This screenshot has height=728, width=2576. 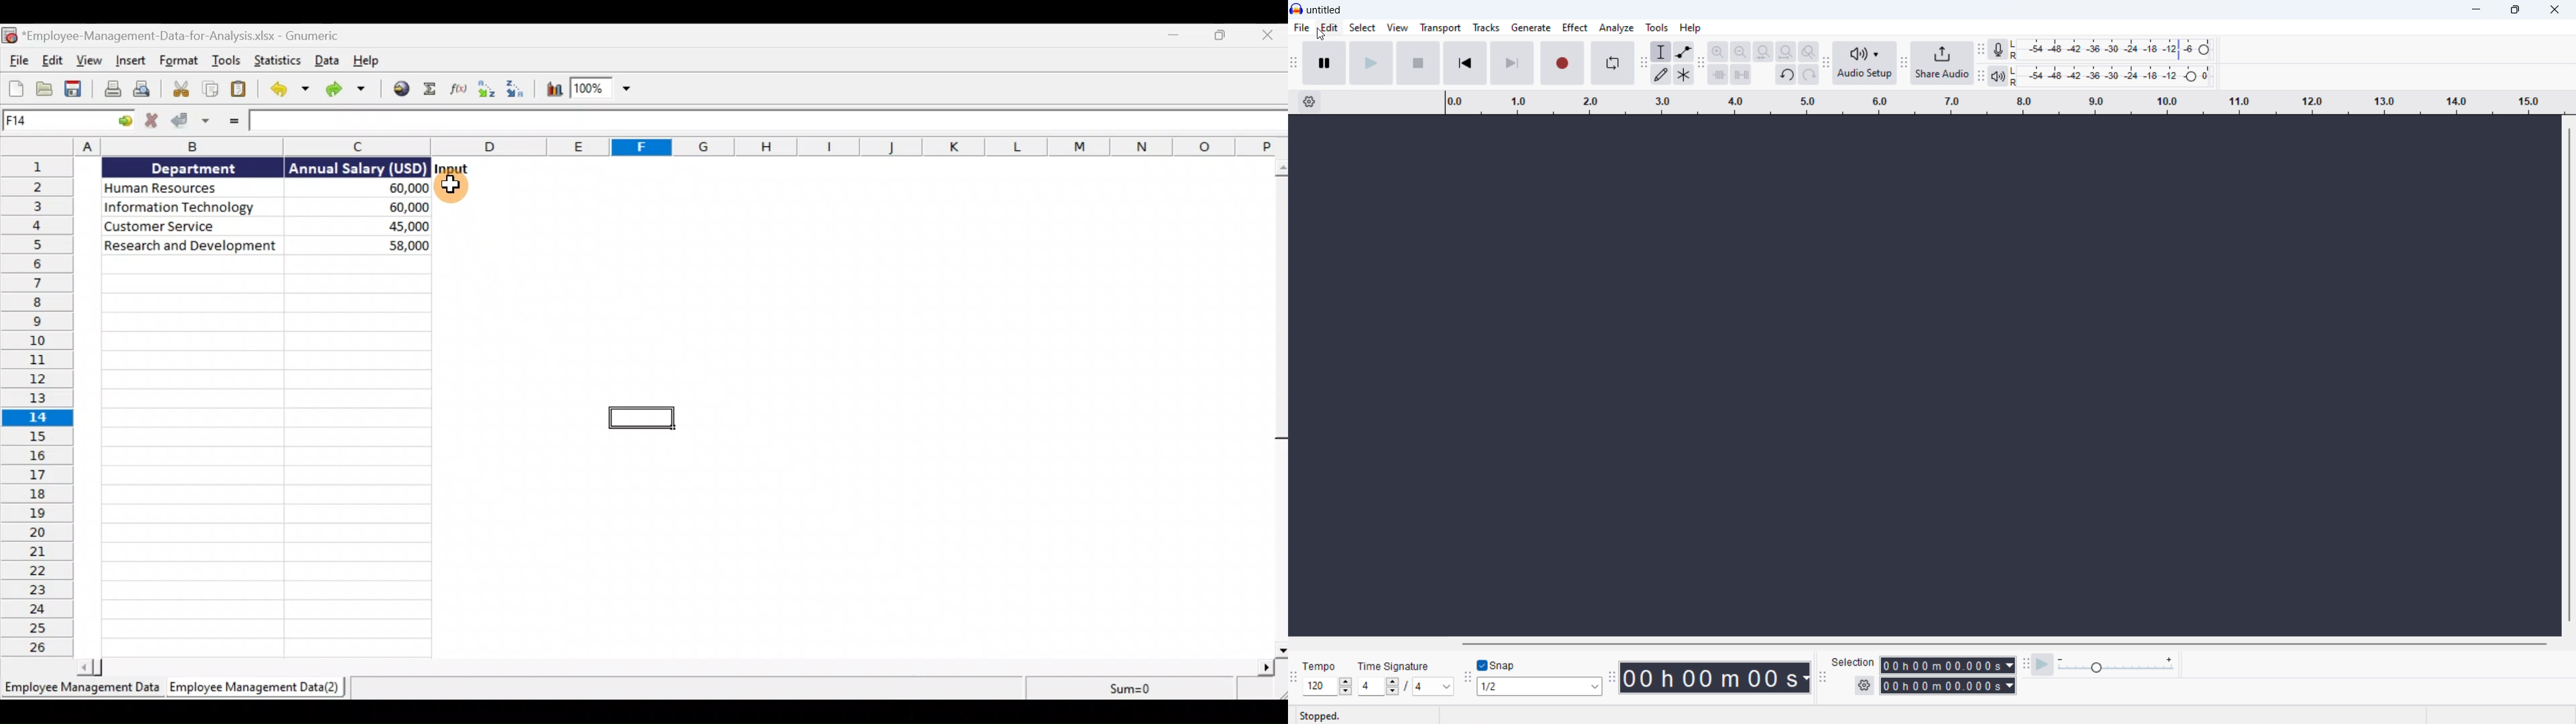 What do you see at coordinates (1763, 52) in the screenshot?
I see `fit selection to width` at bounding box center [1763, 52].